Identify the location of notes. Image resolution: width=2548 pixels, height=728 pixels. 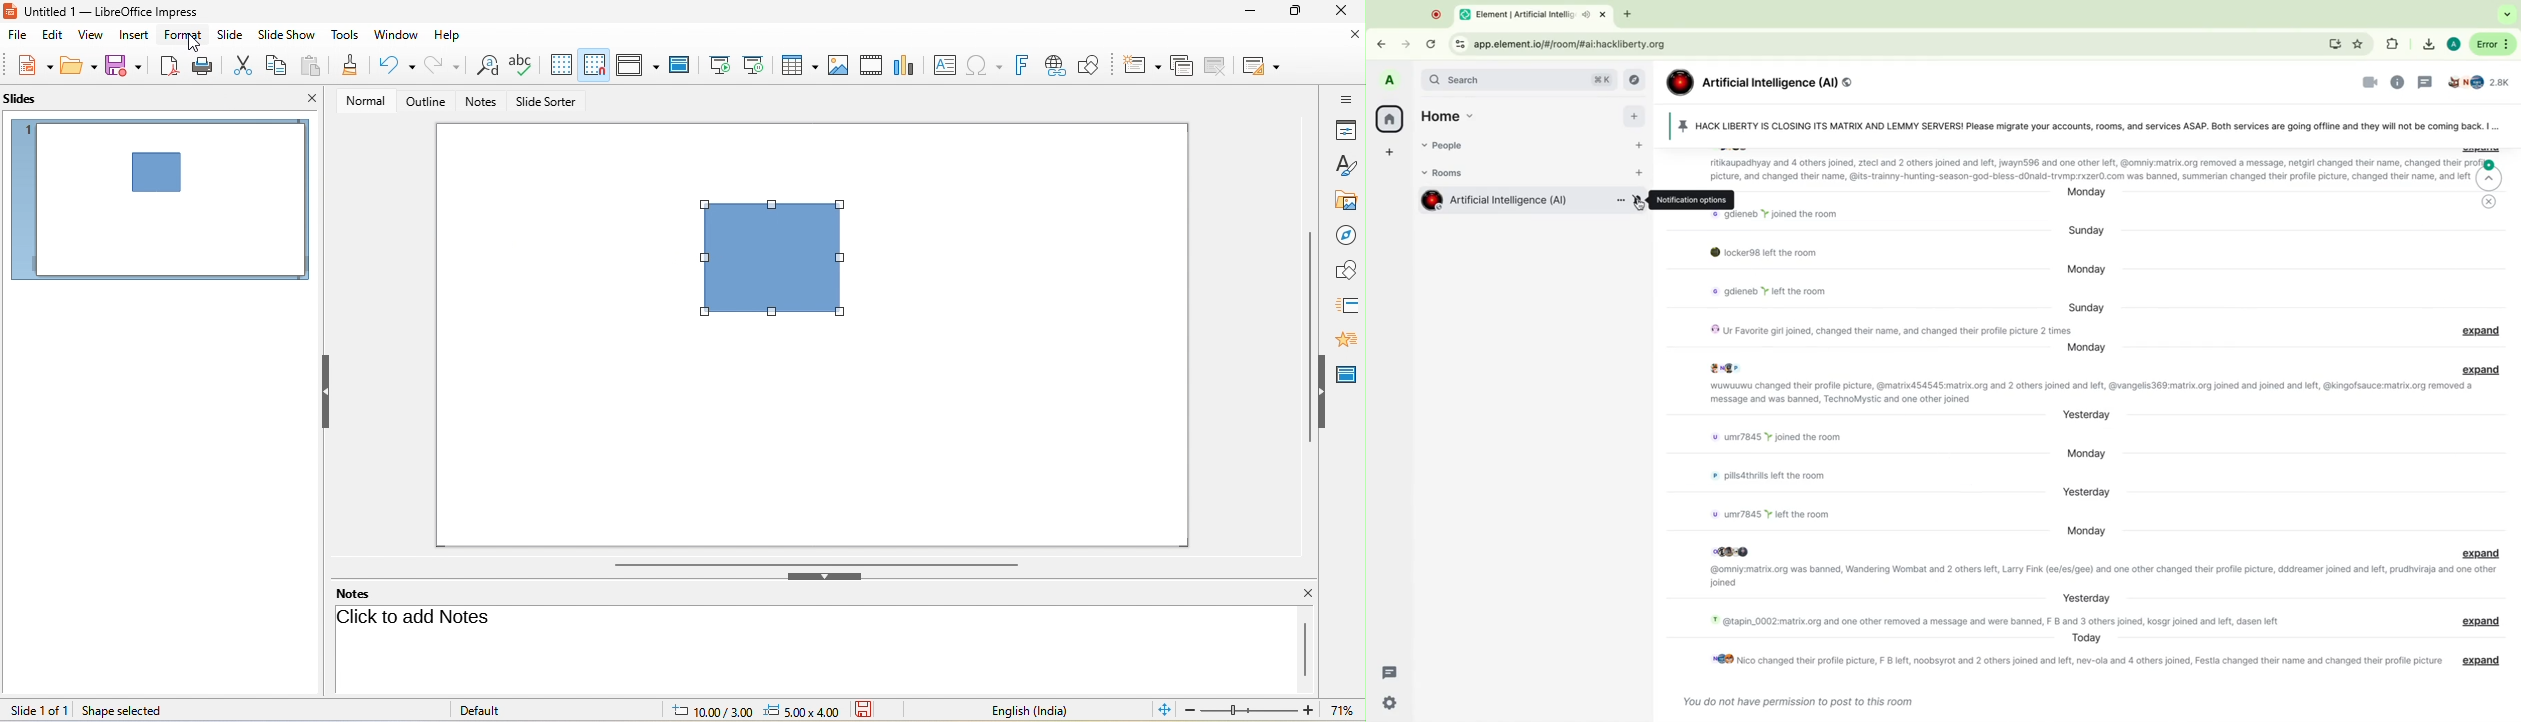
(359, 592).